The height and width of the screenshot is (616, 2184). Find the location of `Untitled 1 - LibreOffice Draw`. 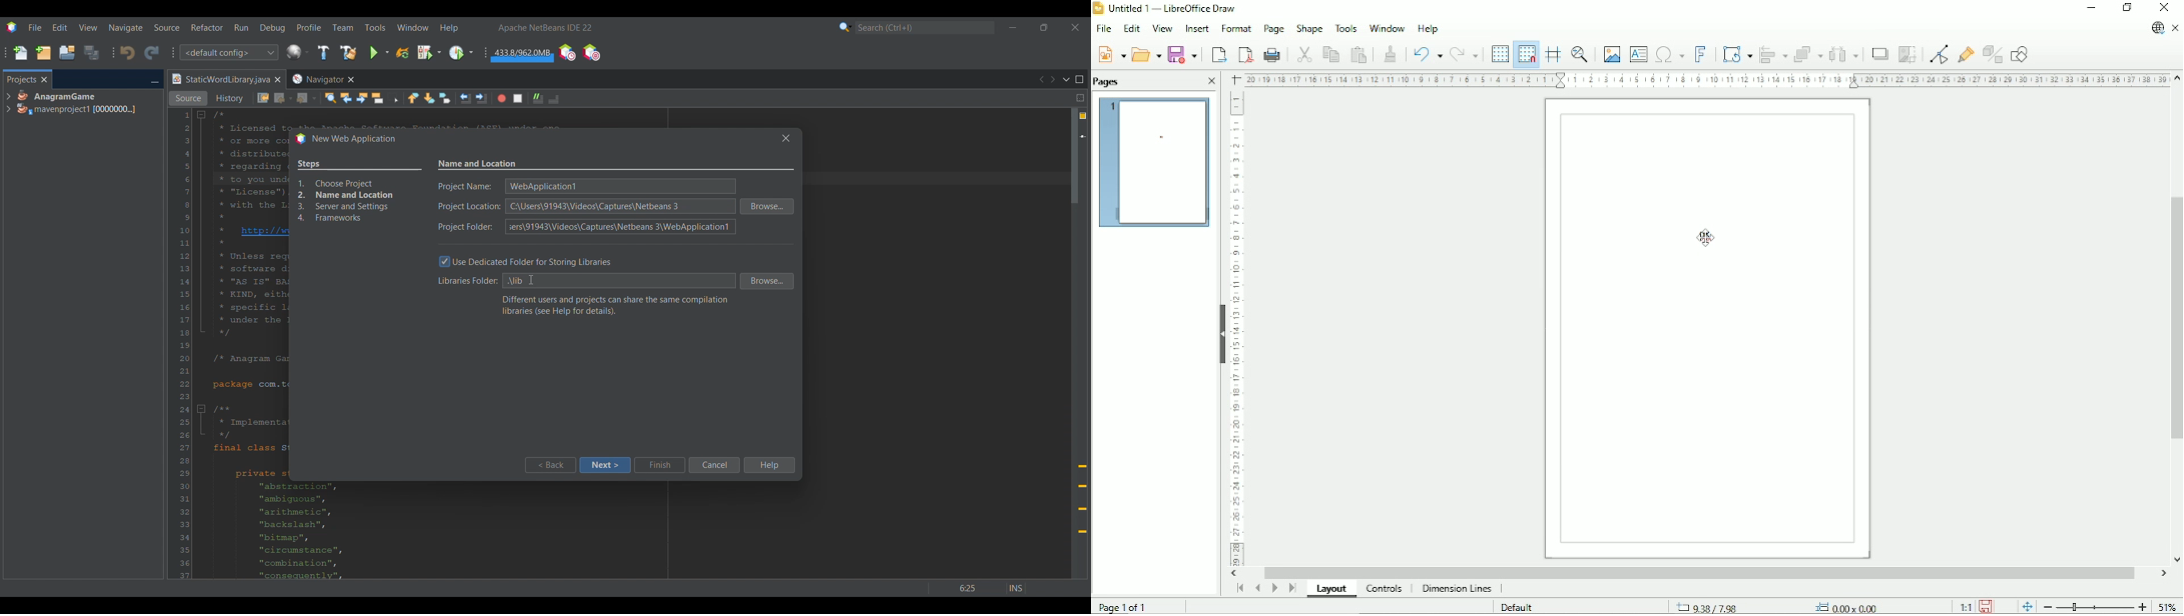

Untitled 1 - LibreOffice Draw is located at coordinates (1170, 8).